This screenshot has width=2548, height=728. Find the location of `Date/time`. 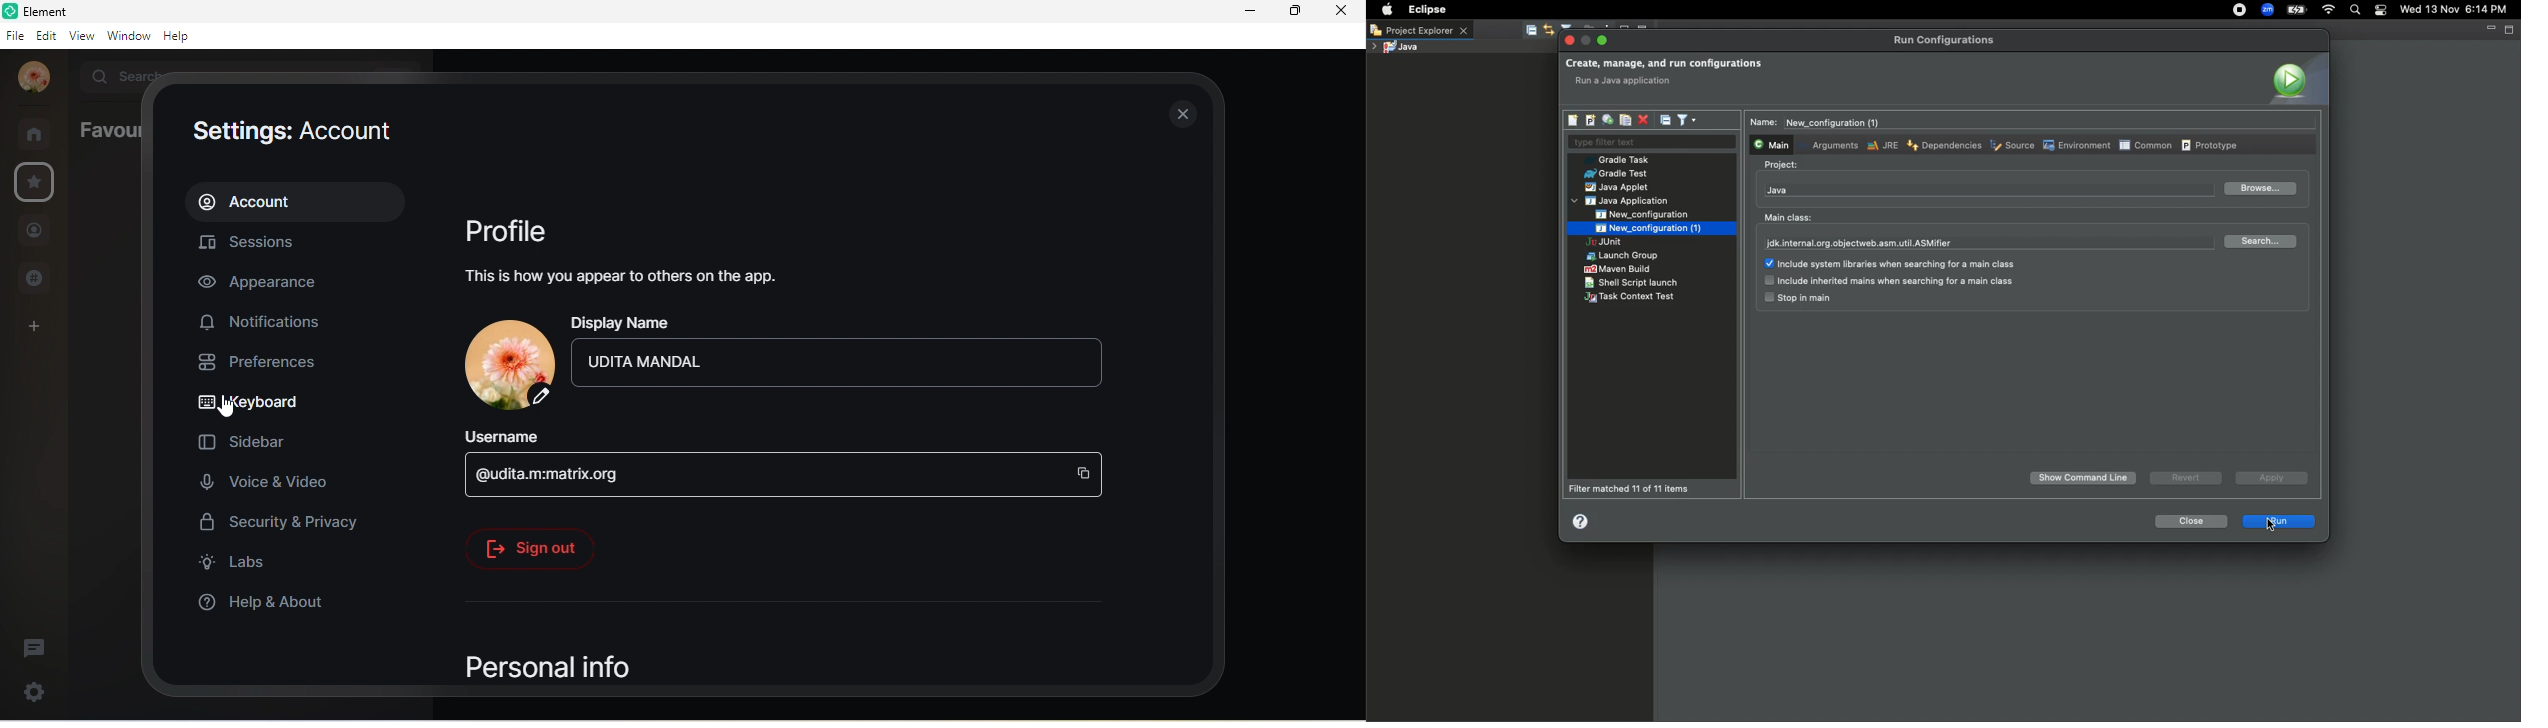

Date/time is located at coordinates (2460, 9).